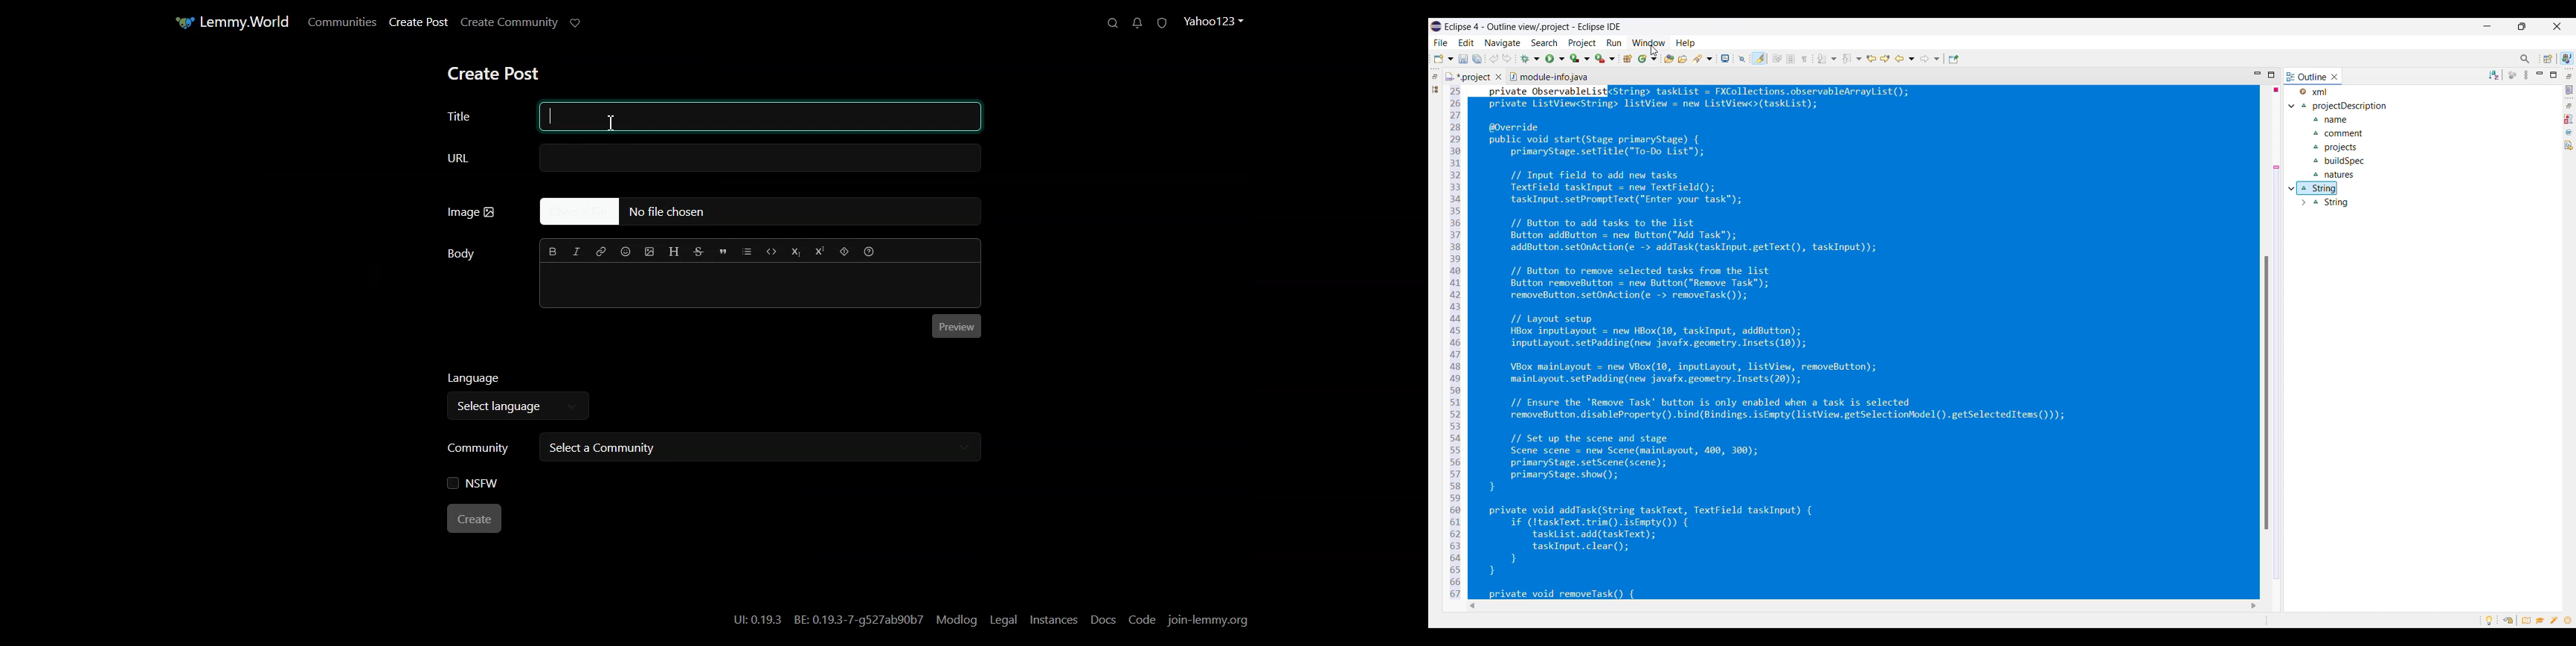 The image size is (2576, 672). What do you see at coordinates (1502, 43) in the screenshot?
I see `Navigate menu` at bounding box center [1502, 43].